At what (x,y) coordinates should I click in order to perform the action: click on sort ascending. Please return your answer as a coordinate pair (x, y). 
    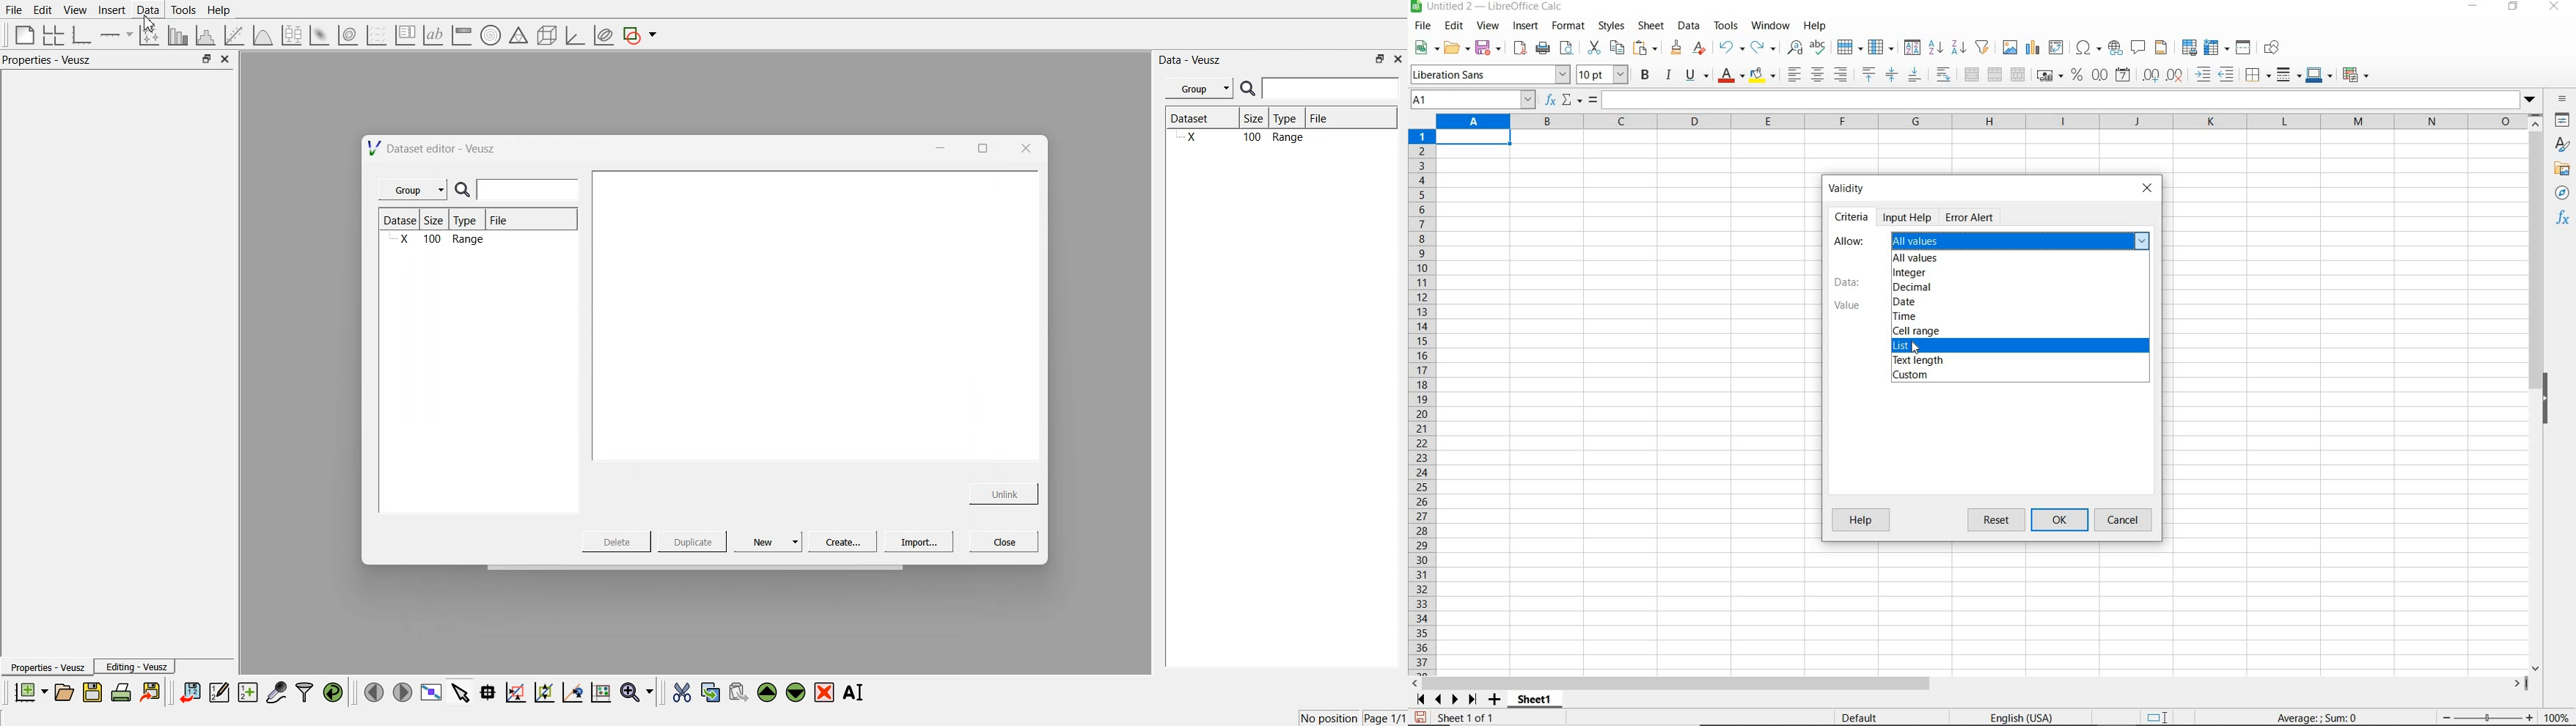
    Looking at the image, I should click on (1936, 49).